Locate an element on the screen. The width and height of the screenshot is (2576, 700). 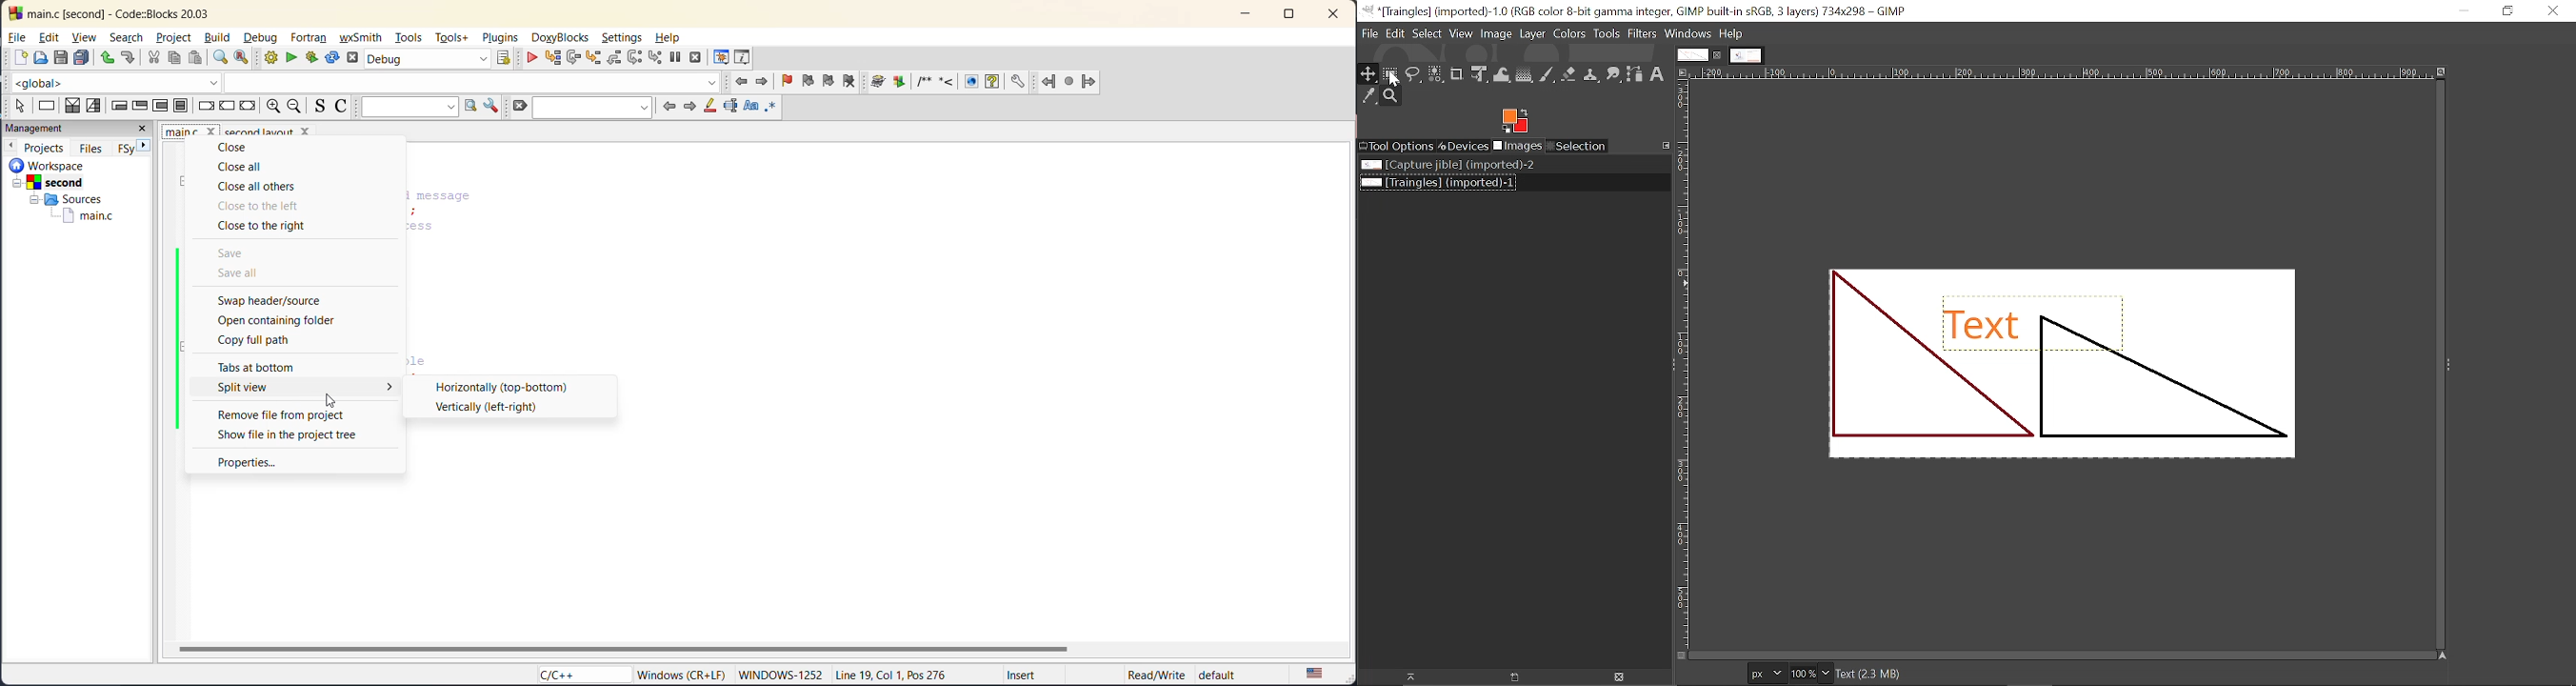
cursor is located at coordinates (1393, 78).